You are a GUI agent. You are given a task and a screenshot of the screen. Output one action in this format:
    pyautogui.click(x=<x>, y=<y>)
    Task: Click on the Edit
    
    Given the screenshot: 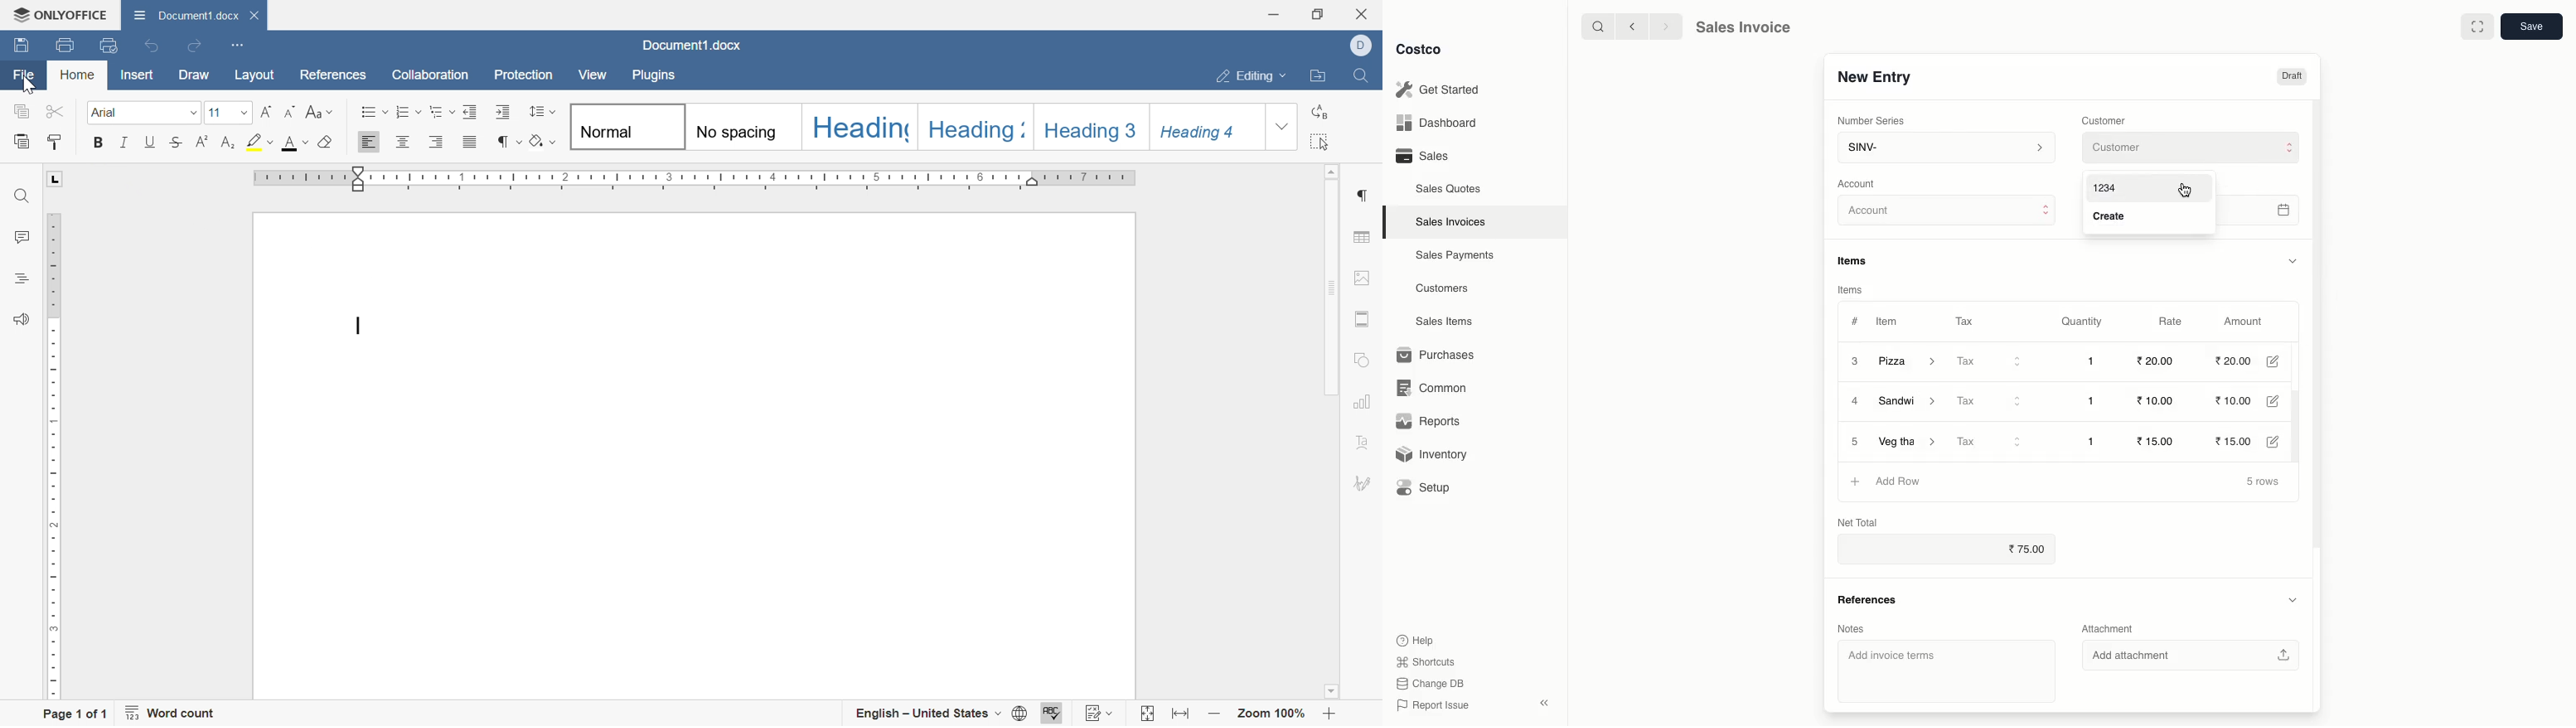 What is the action you would take?
    pyautogui.click(x=2283, y=402)
    